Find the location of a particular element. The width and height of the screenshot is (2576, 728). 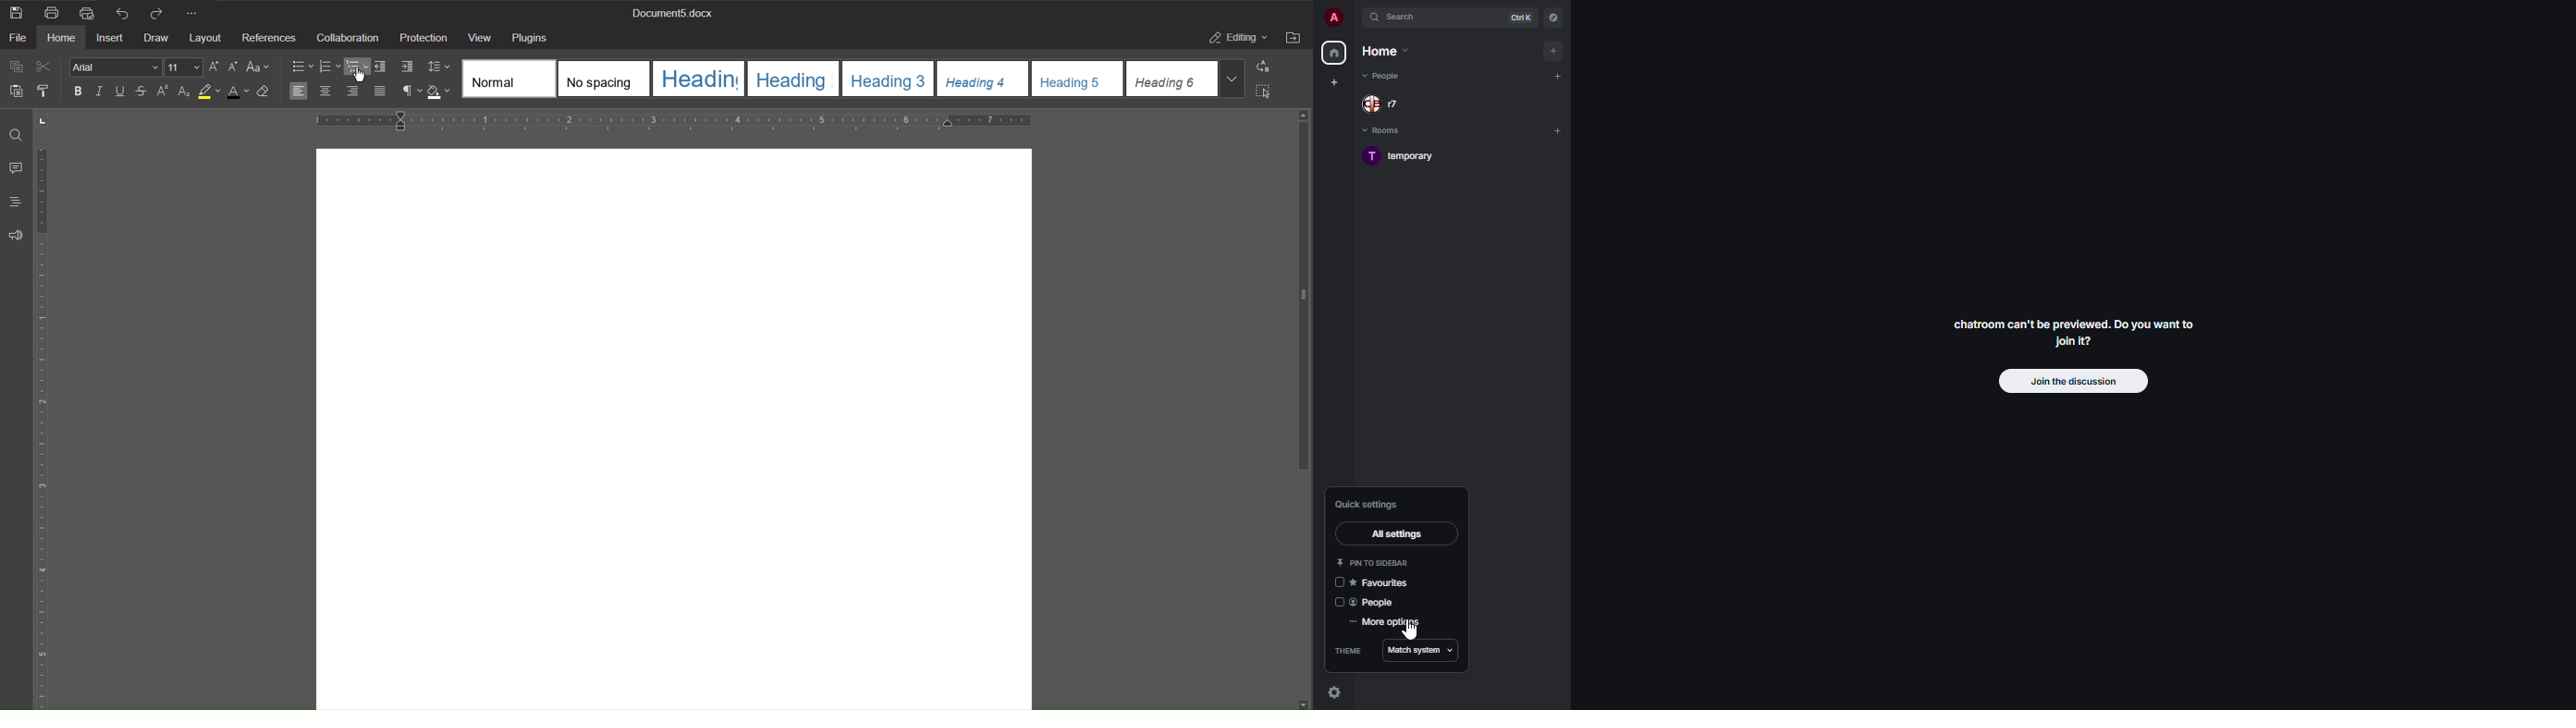

Vertical Ruler is located at coordinates (45, 425).